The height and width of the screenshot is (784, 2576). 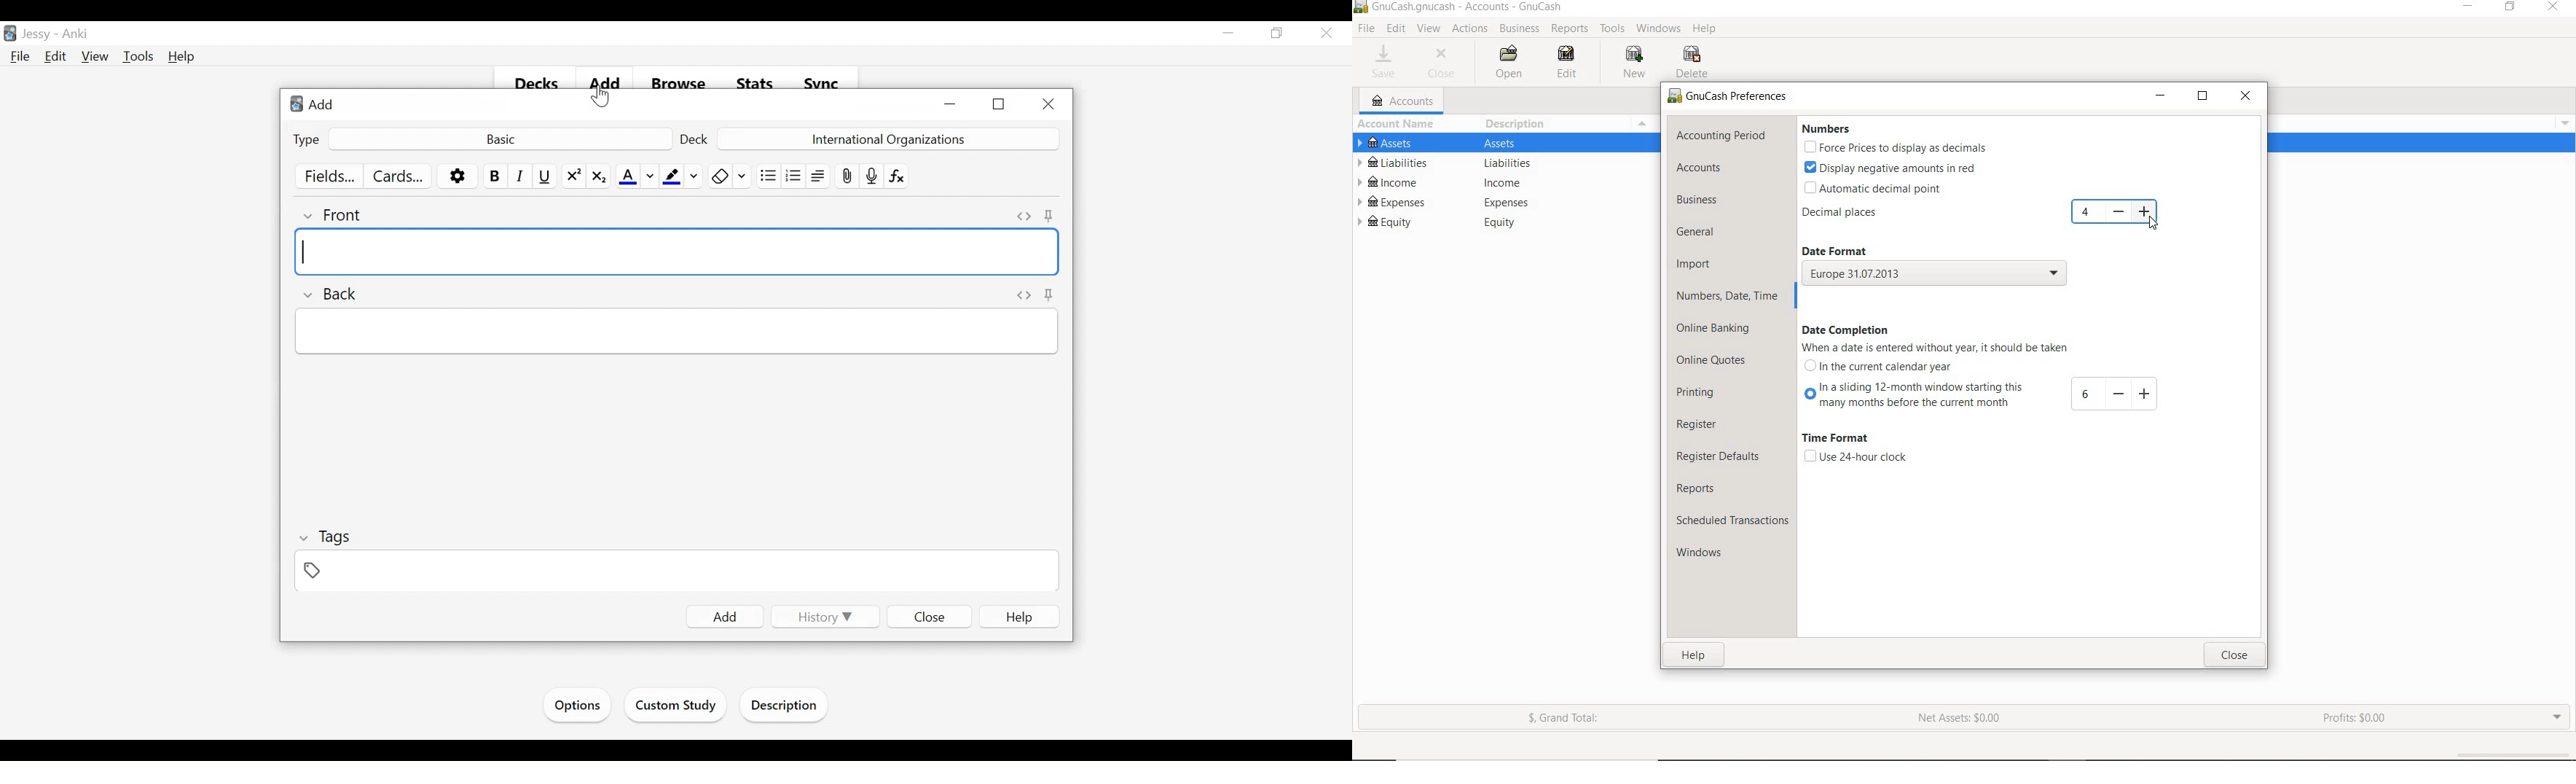 I want to click on Ordered list, so click(x=792, y=175).